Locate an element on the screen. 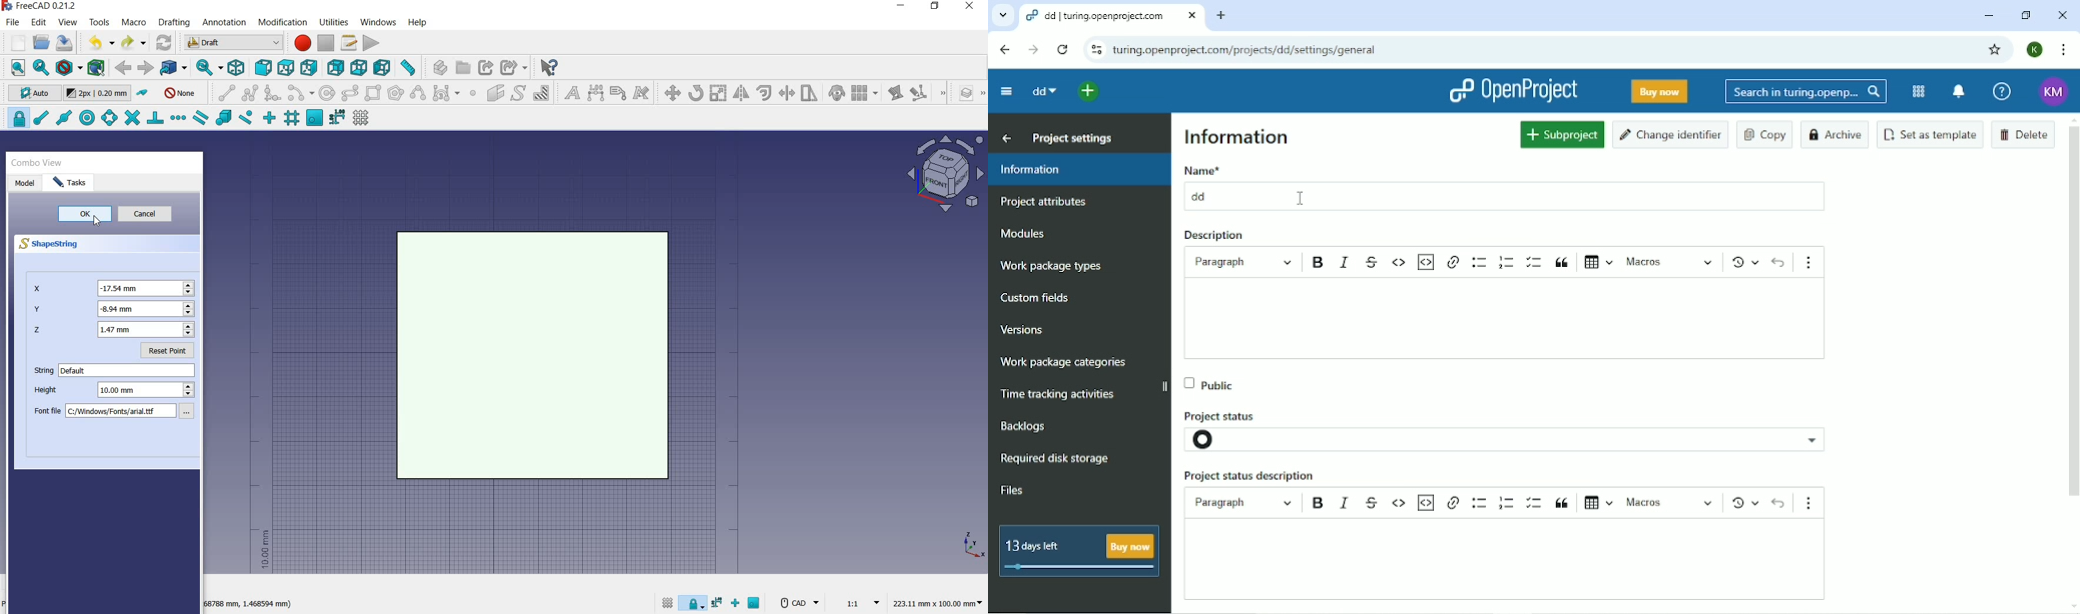 This screenshot has height=616, width=2100. dd is located at coordinates (1202, 196).